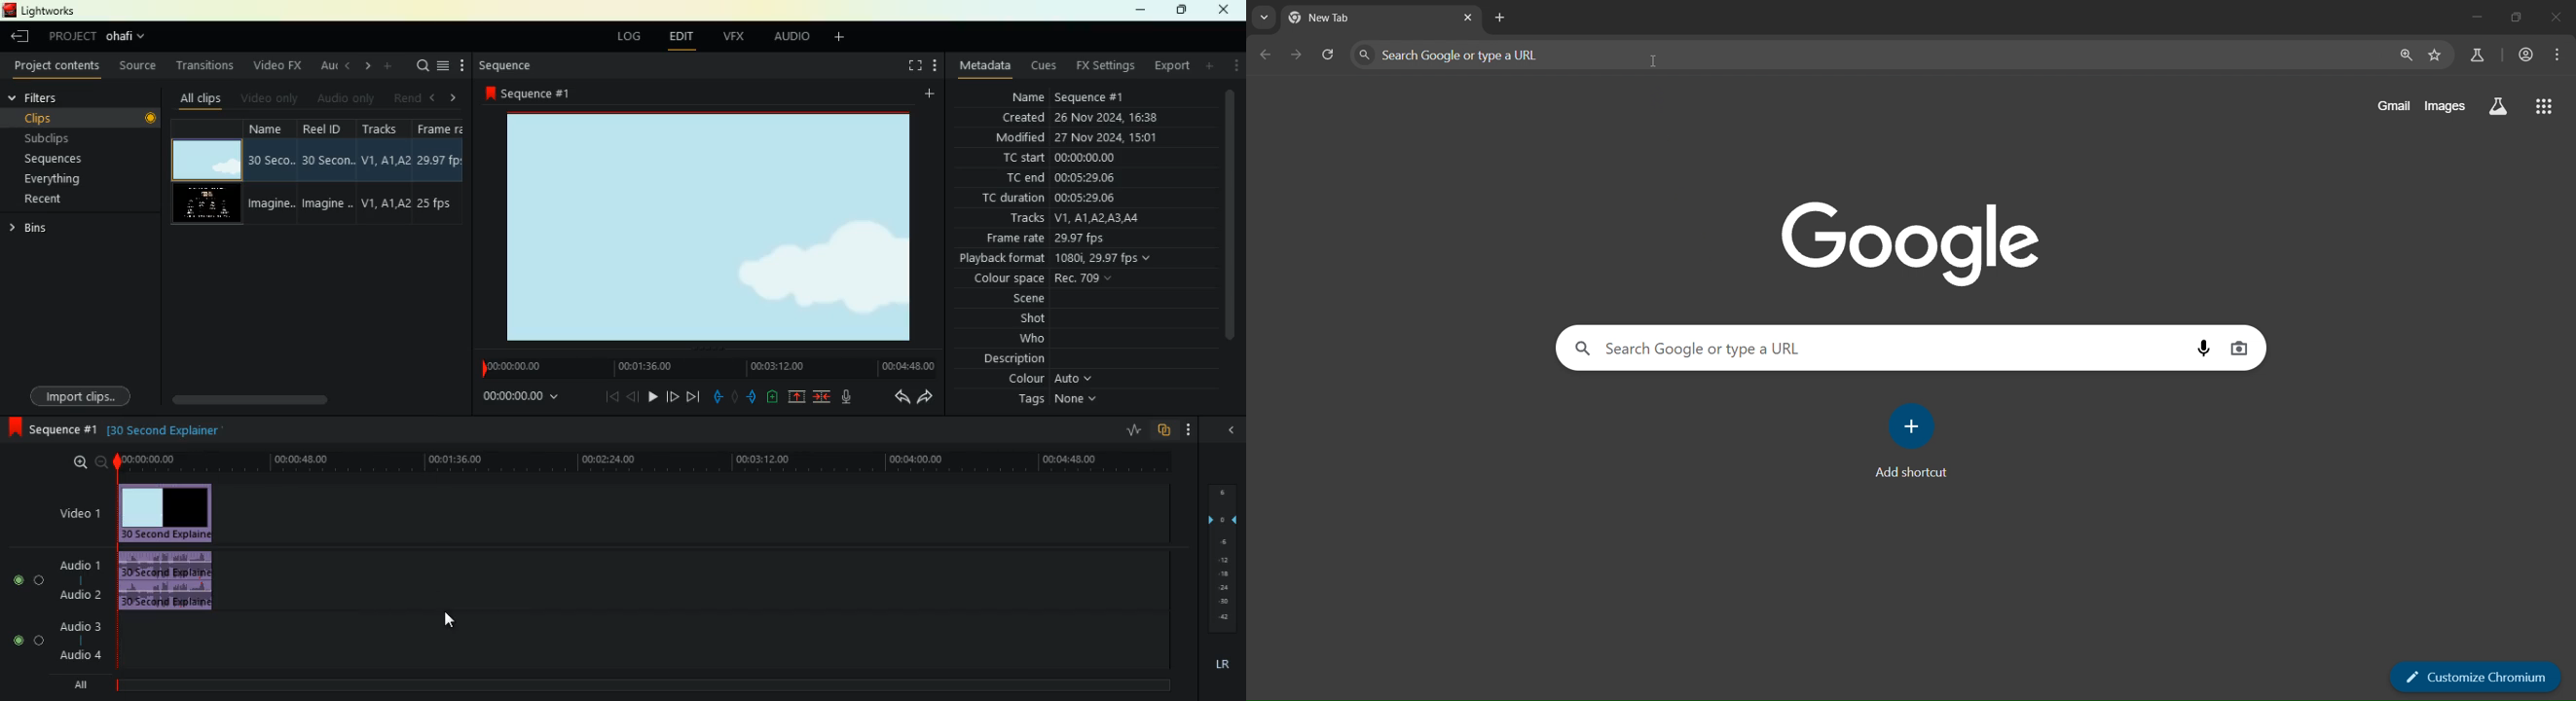 The height and width of the screenshot is (728, 2576). Describe the element at coordinates (715, 394) in the screenshot. I see `pull` at that location.